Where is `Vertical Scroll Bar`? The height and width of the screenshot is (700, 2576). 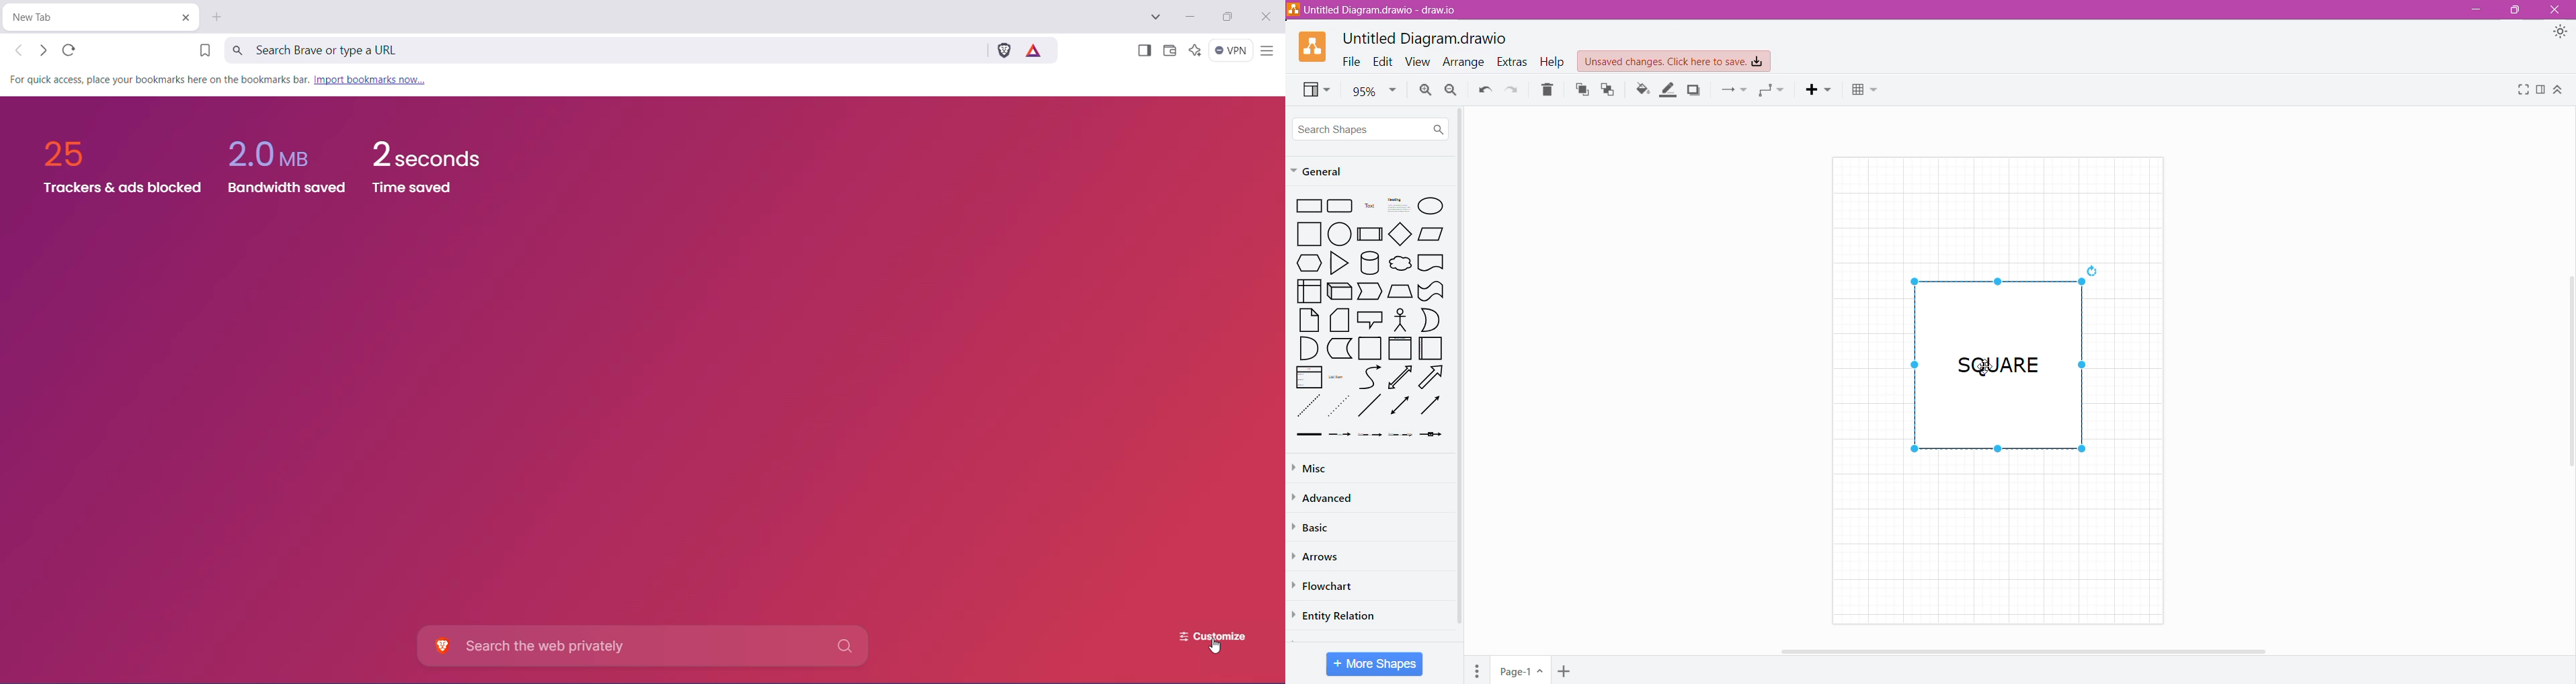
Vertical Scroll Bar is located at coordinates (1459, 366).